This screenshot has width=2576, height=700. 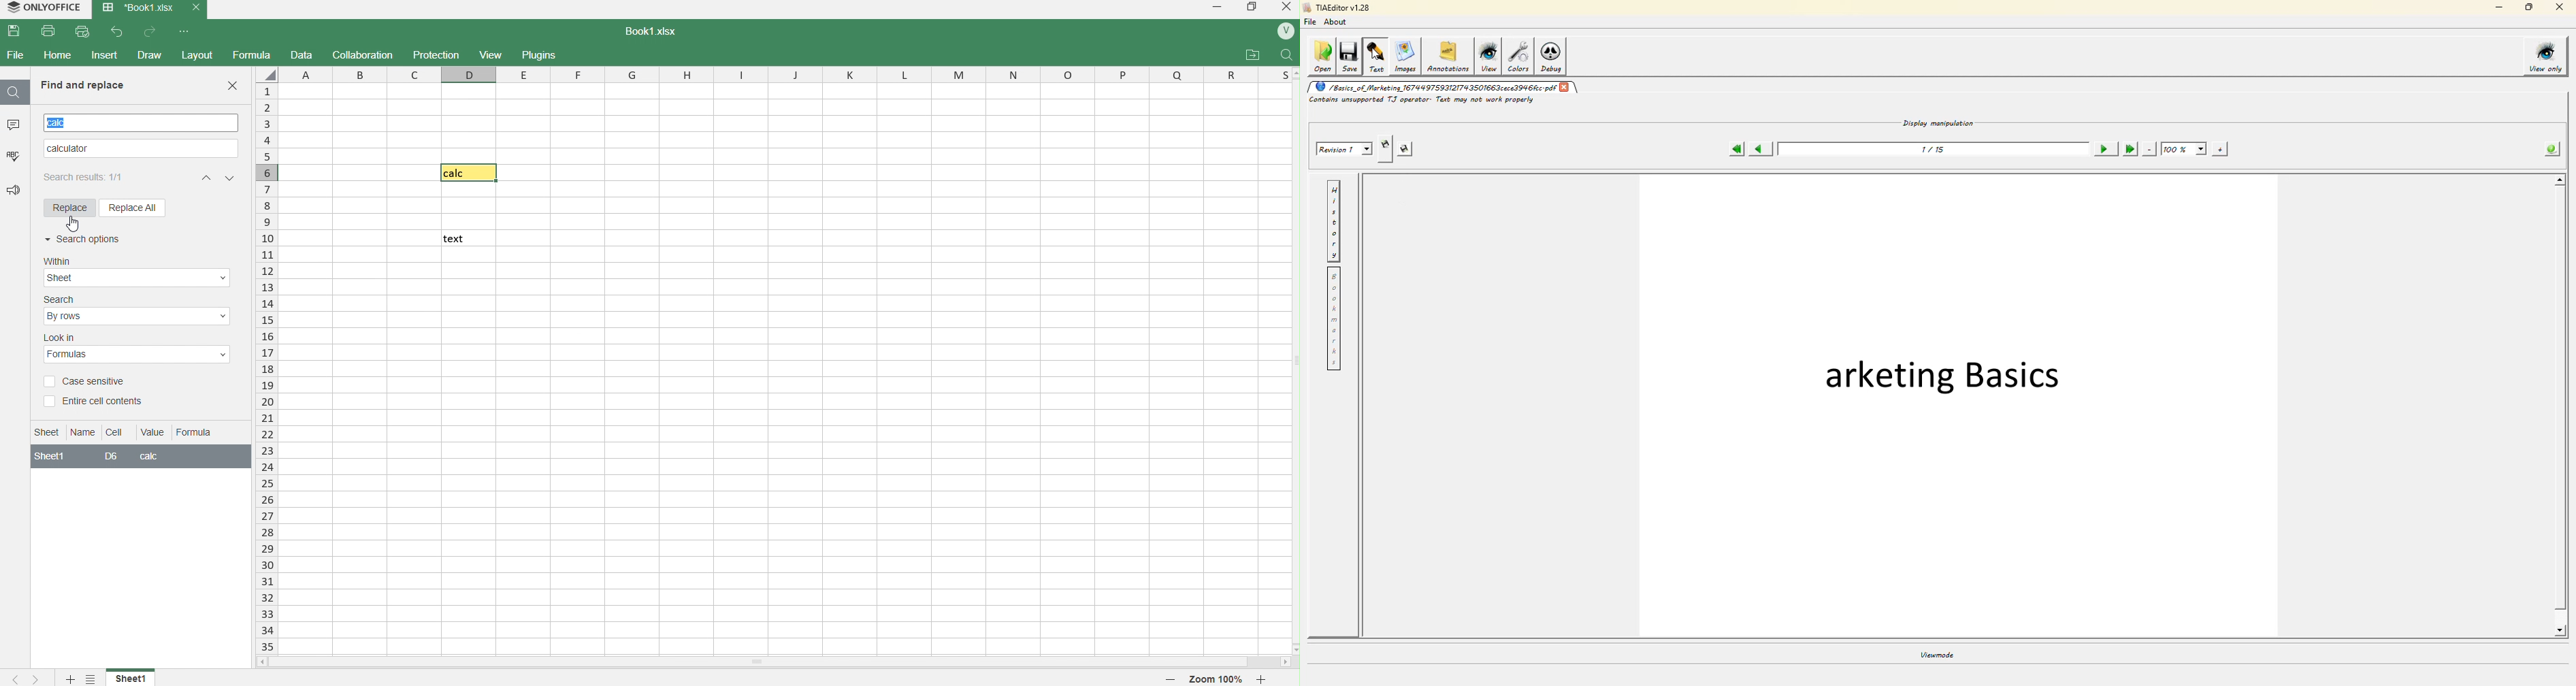 What do you see at coordinates (1263, 679) in the screenshot?
I see `zoom in` at bounding box center [1263, 679].